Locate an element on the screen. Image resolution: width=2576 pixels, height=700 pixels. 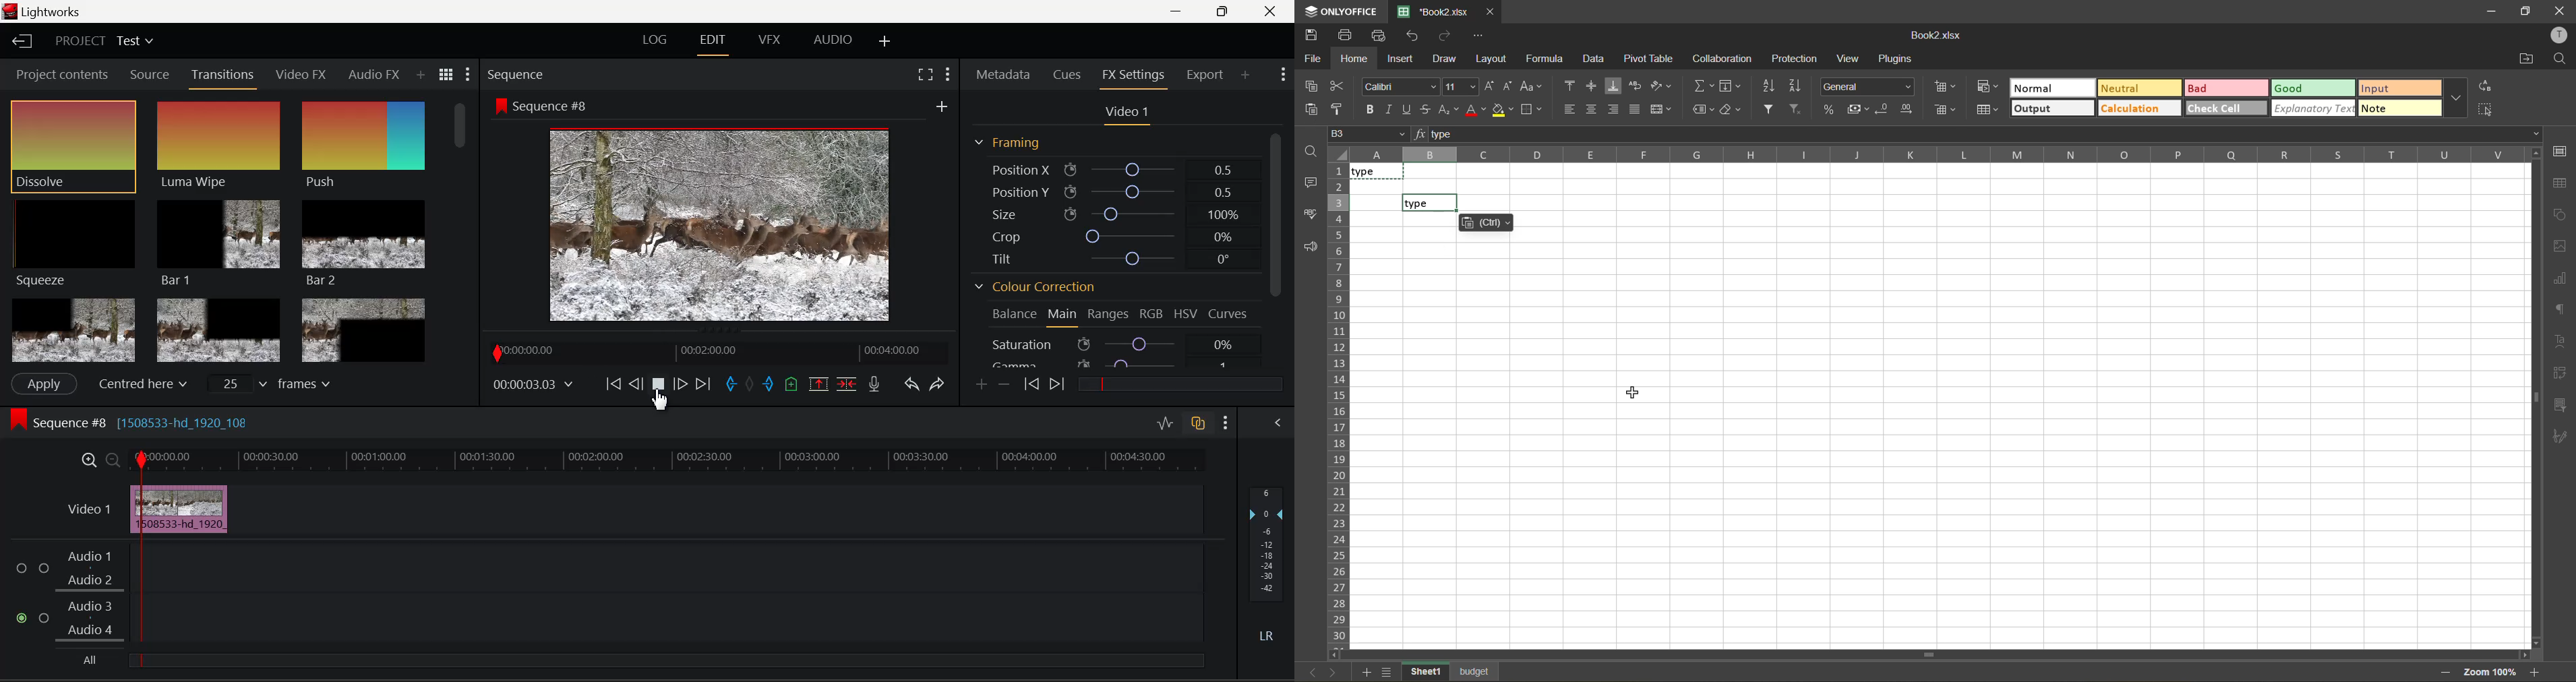
Project Timeline Navigator is located at coordinates (717, 352).